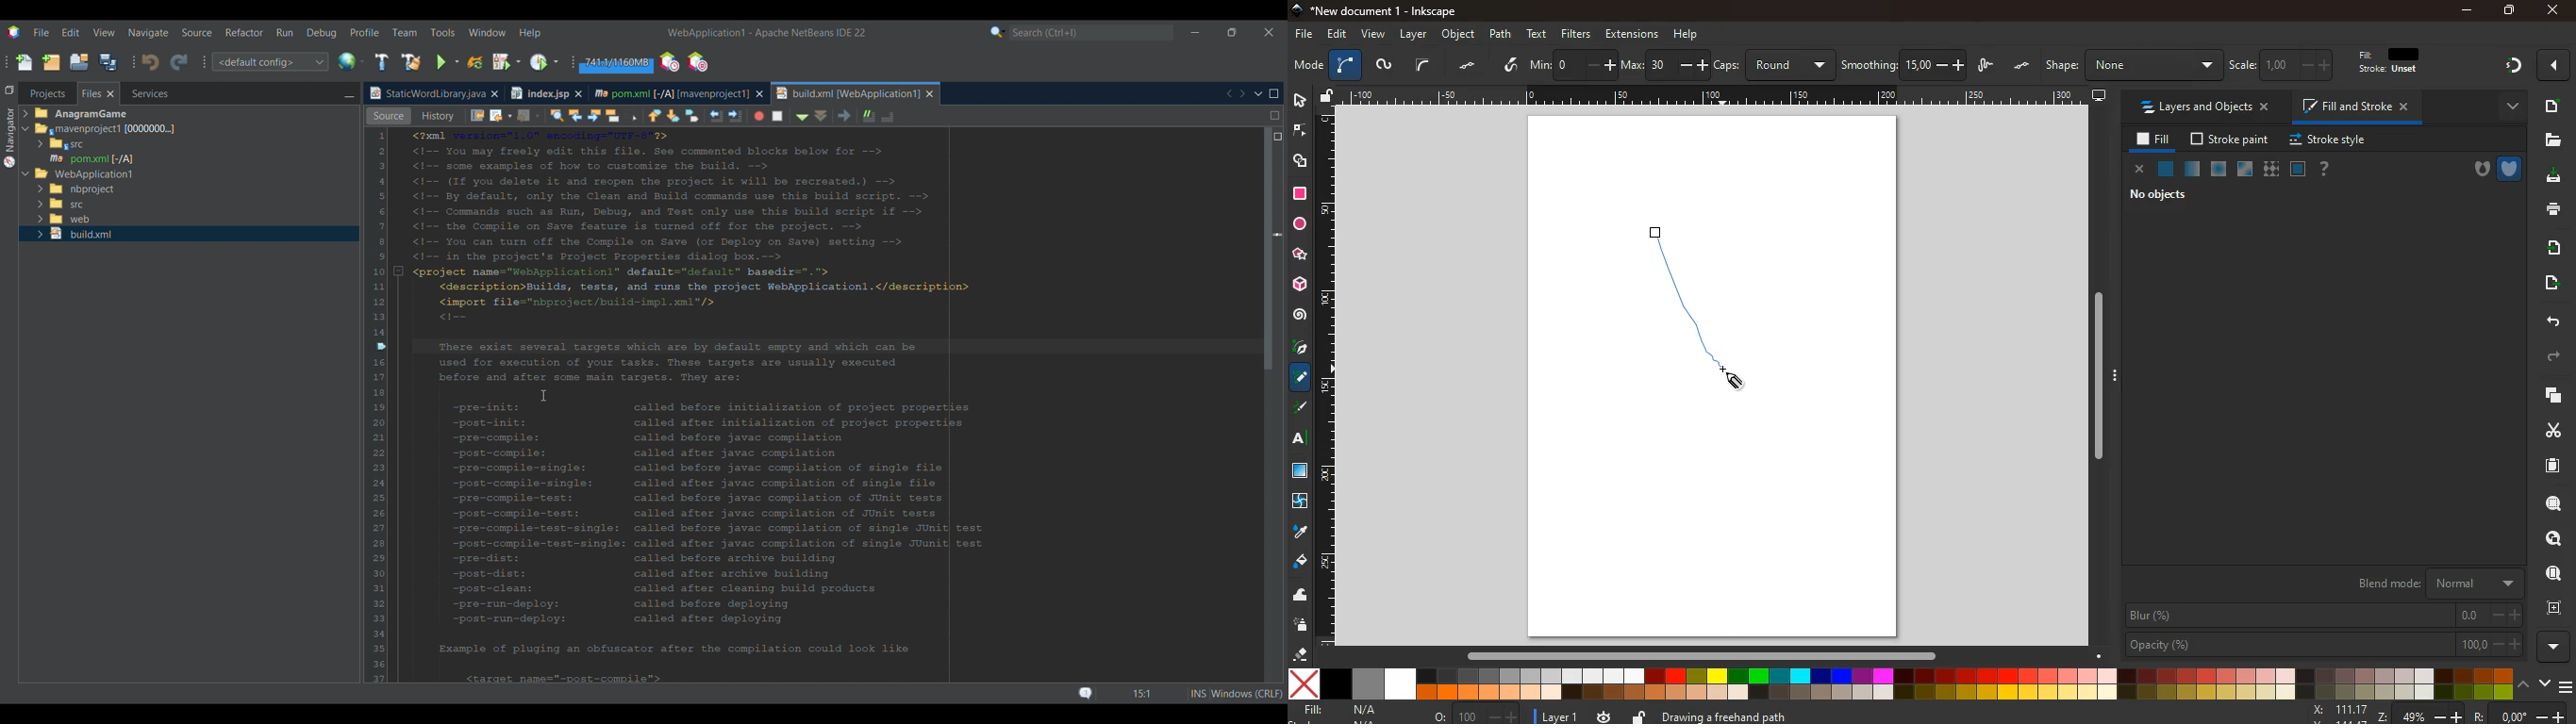 The height and width of the screenshot is (728, 2576). Describe the element at coordinates (1278, 235) in the screenshot. I see `Position changed` at that location.